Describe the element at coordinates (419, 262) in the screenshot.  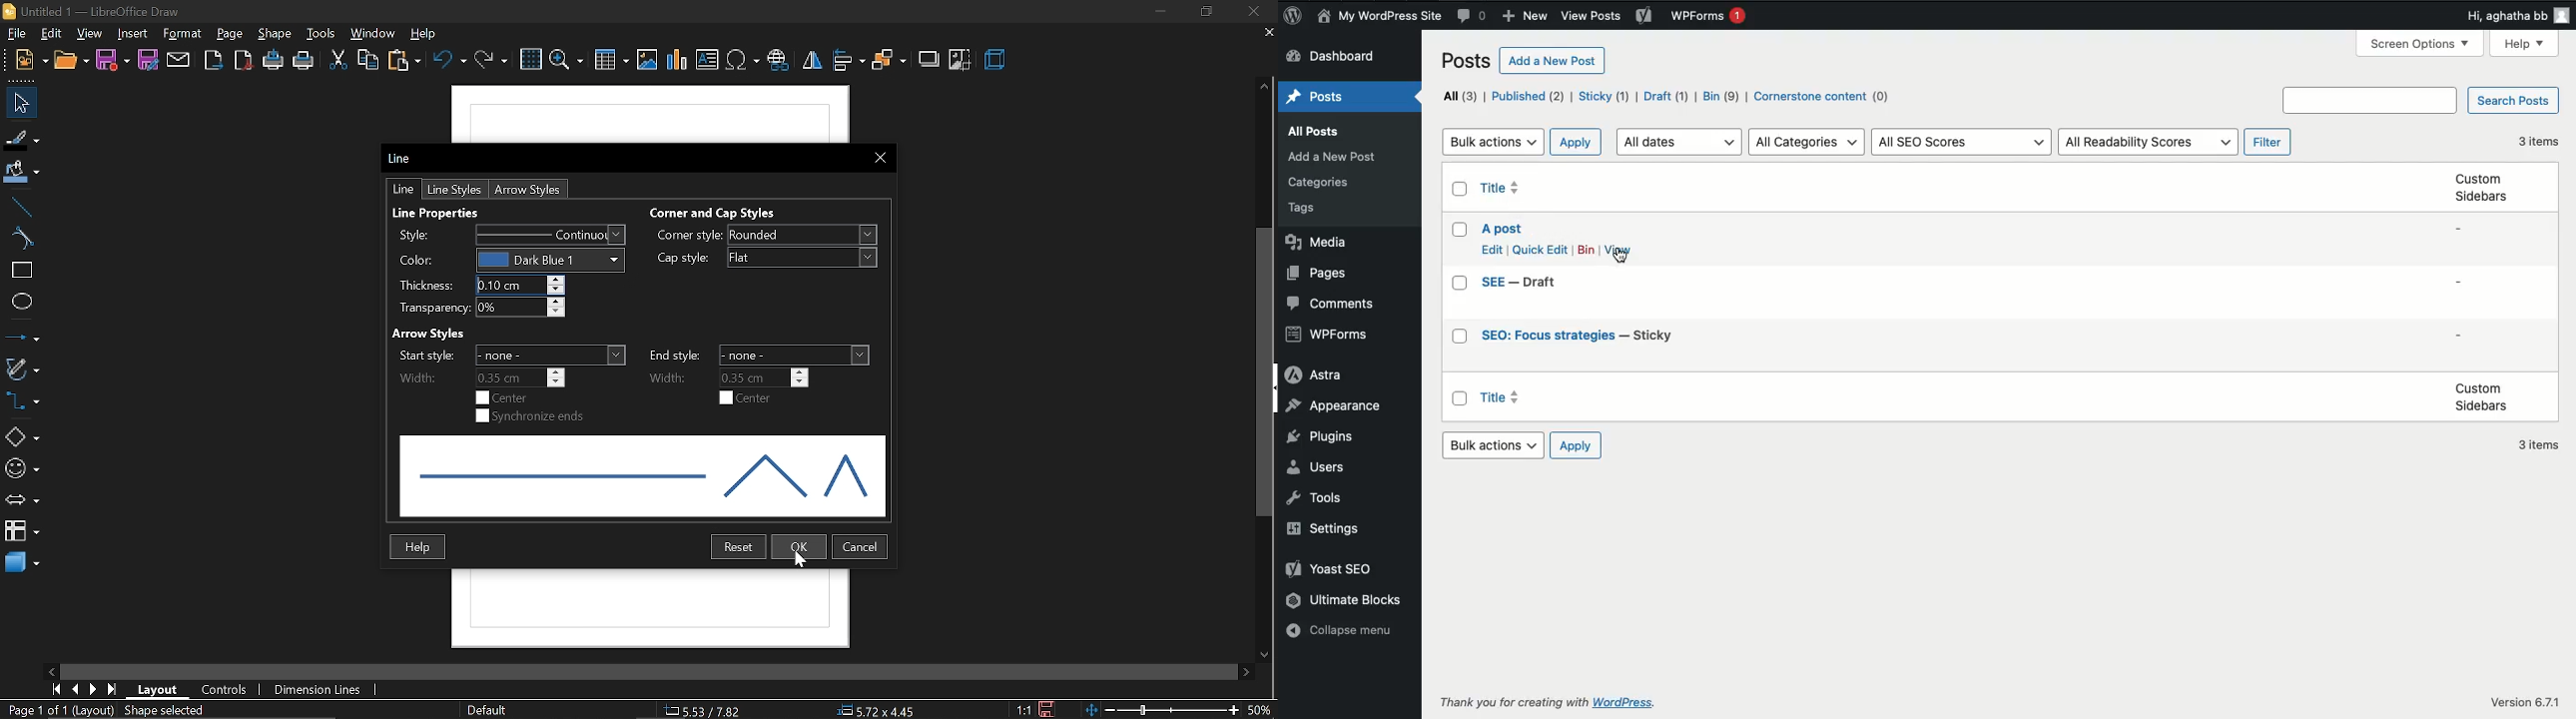
I see `Color:` at that location.